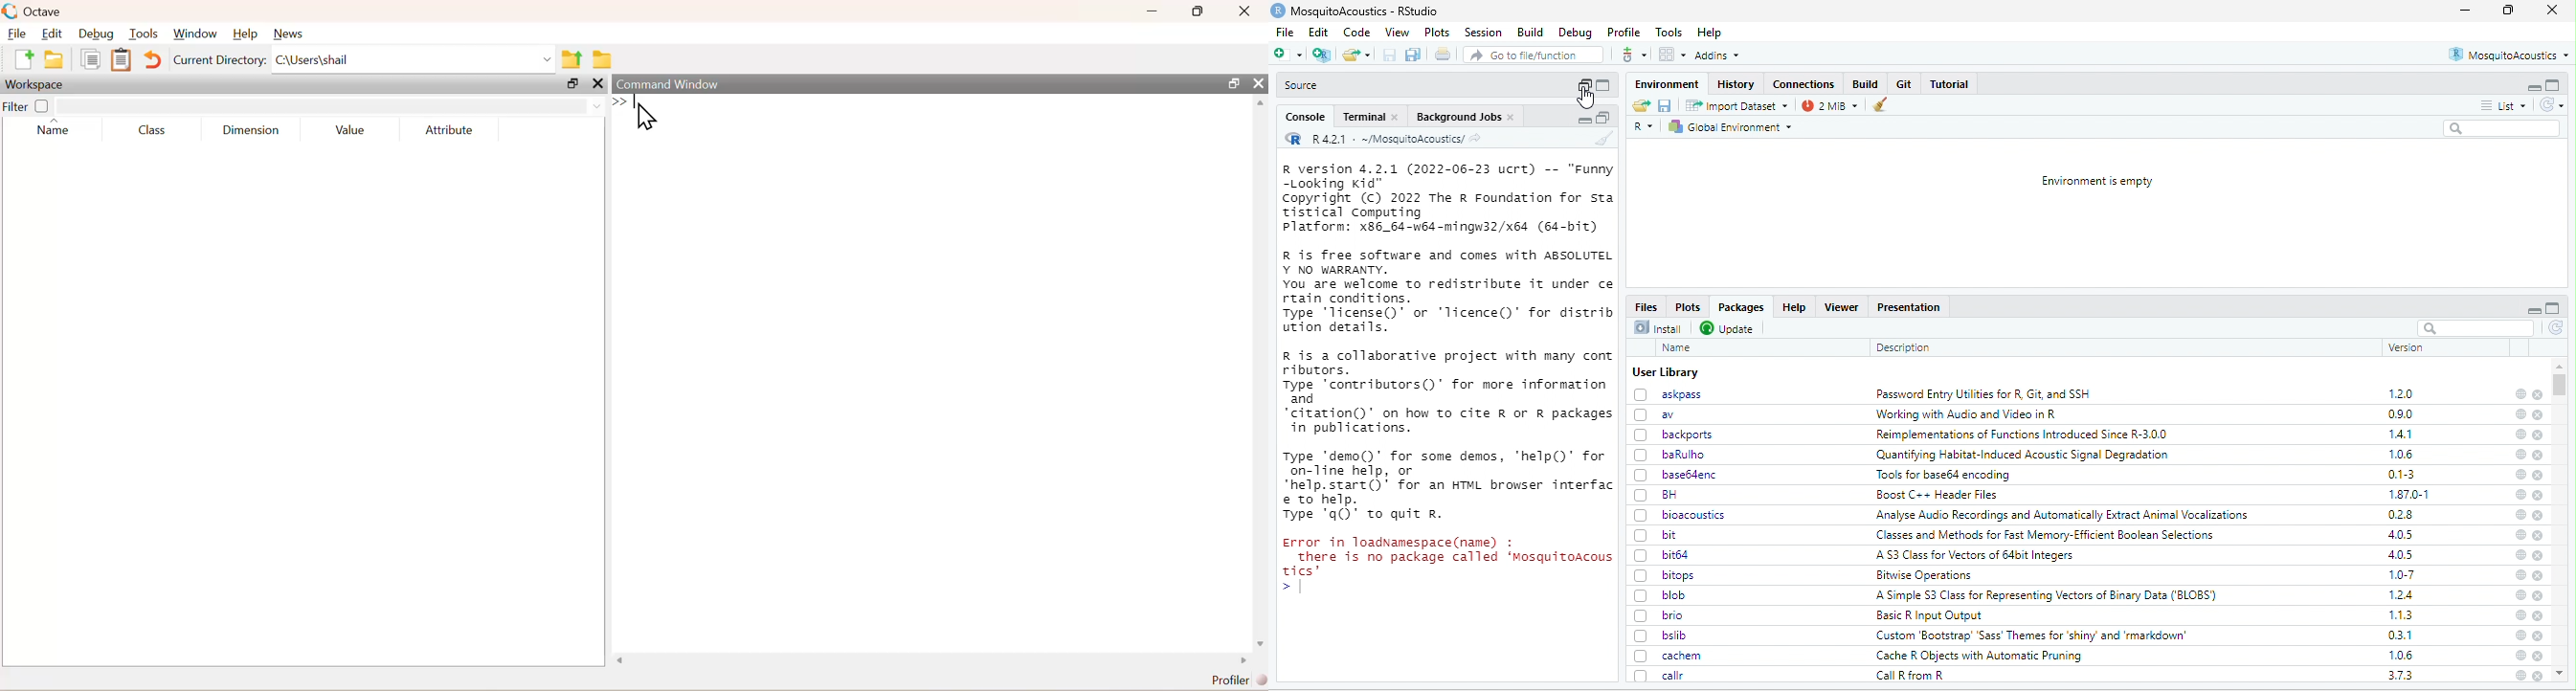 Image resolution: width=2576 pixels, height=700 pixels. Describe the element at coordinates (2562, 674) in the screenshot. I see `scroll up` at that location.